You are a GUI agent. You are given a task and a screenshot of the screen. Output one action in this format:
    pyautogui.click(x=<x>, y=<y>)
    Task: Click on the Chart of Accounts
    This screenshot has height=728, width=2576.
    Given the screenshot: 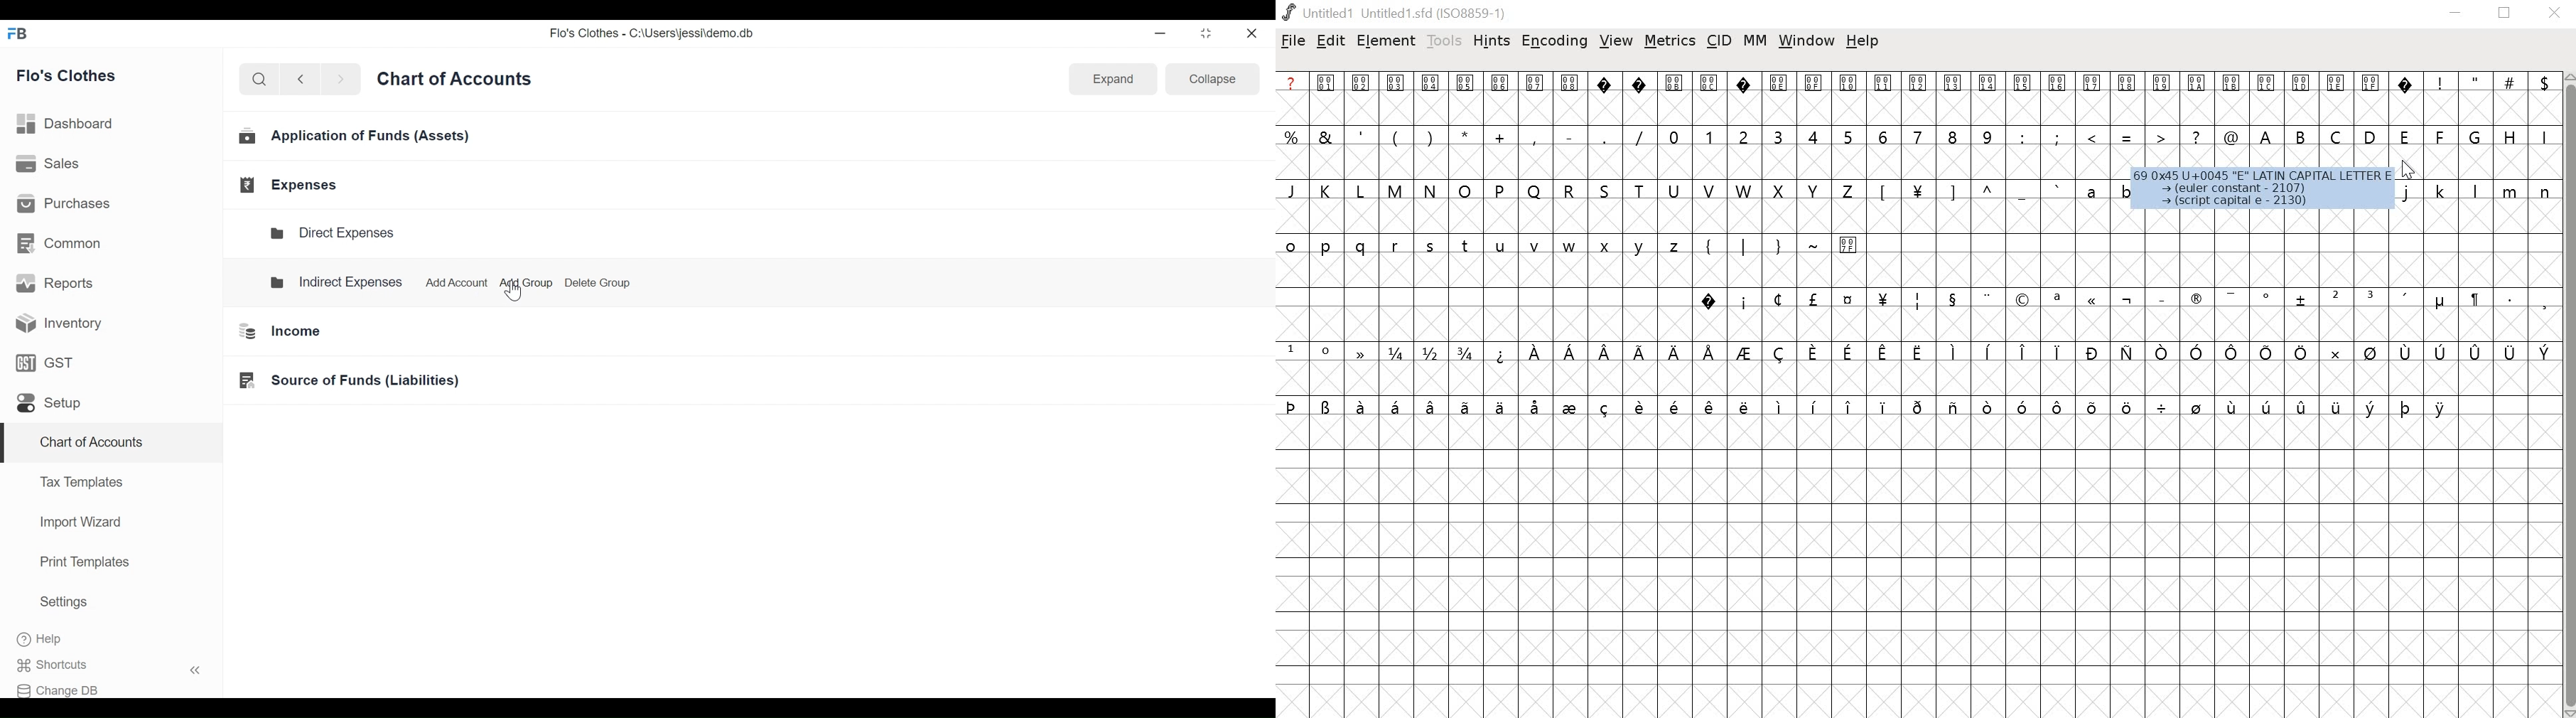 What is the action you would take?
    pyautogui.click(x=457, y=83)
    